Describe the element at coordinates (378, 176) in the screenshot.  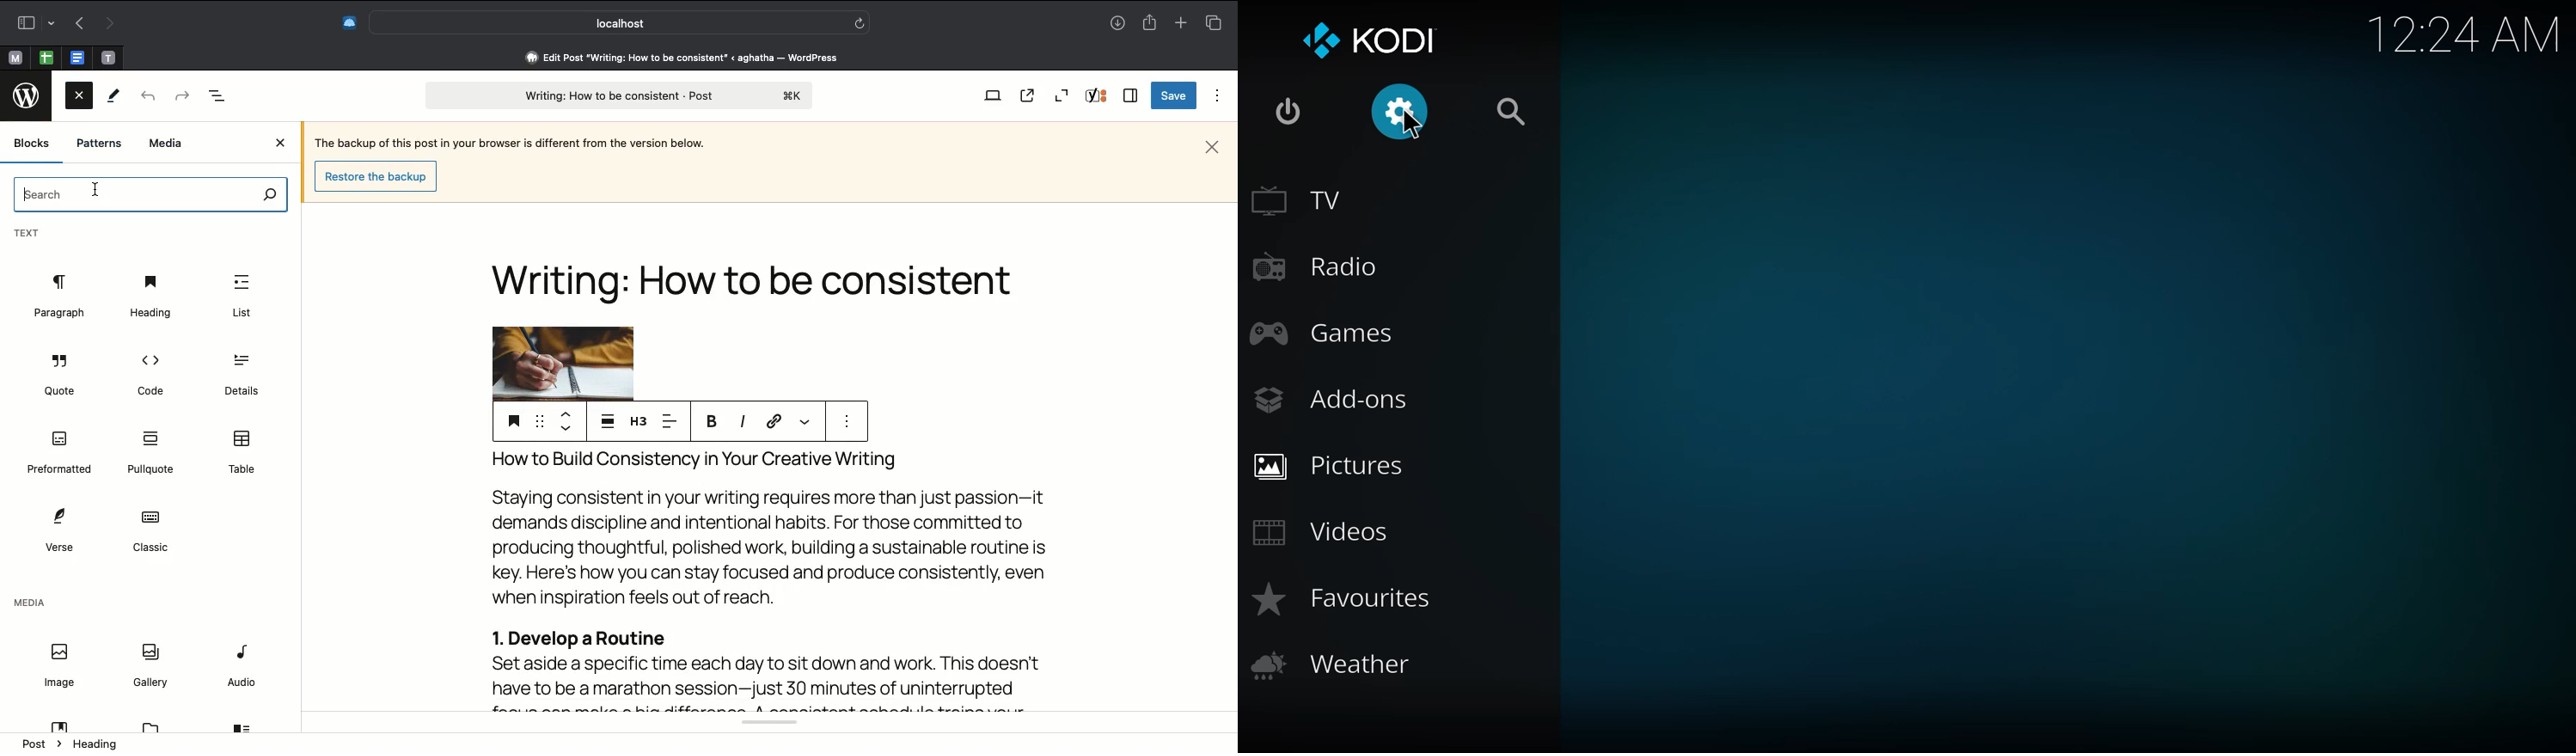
I see `restore the backup` at that location.